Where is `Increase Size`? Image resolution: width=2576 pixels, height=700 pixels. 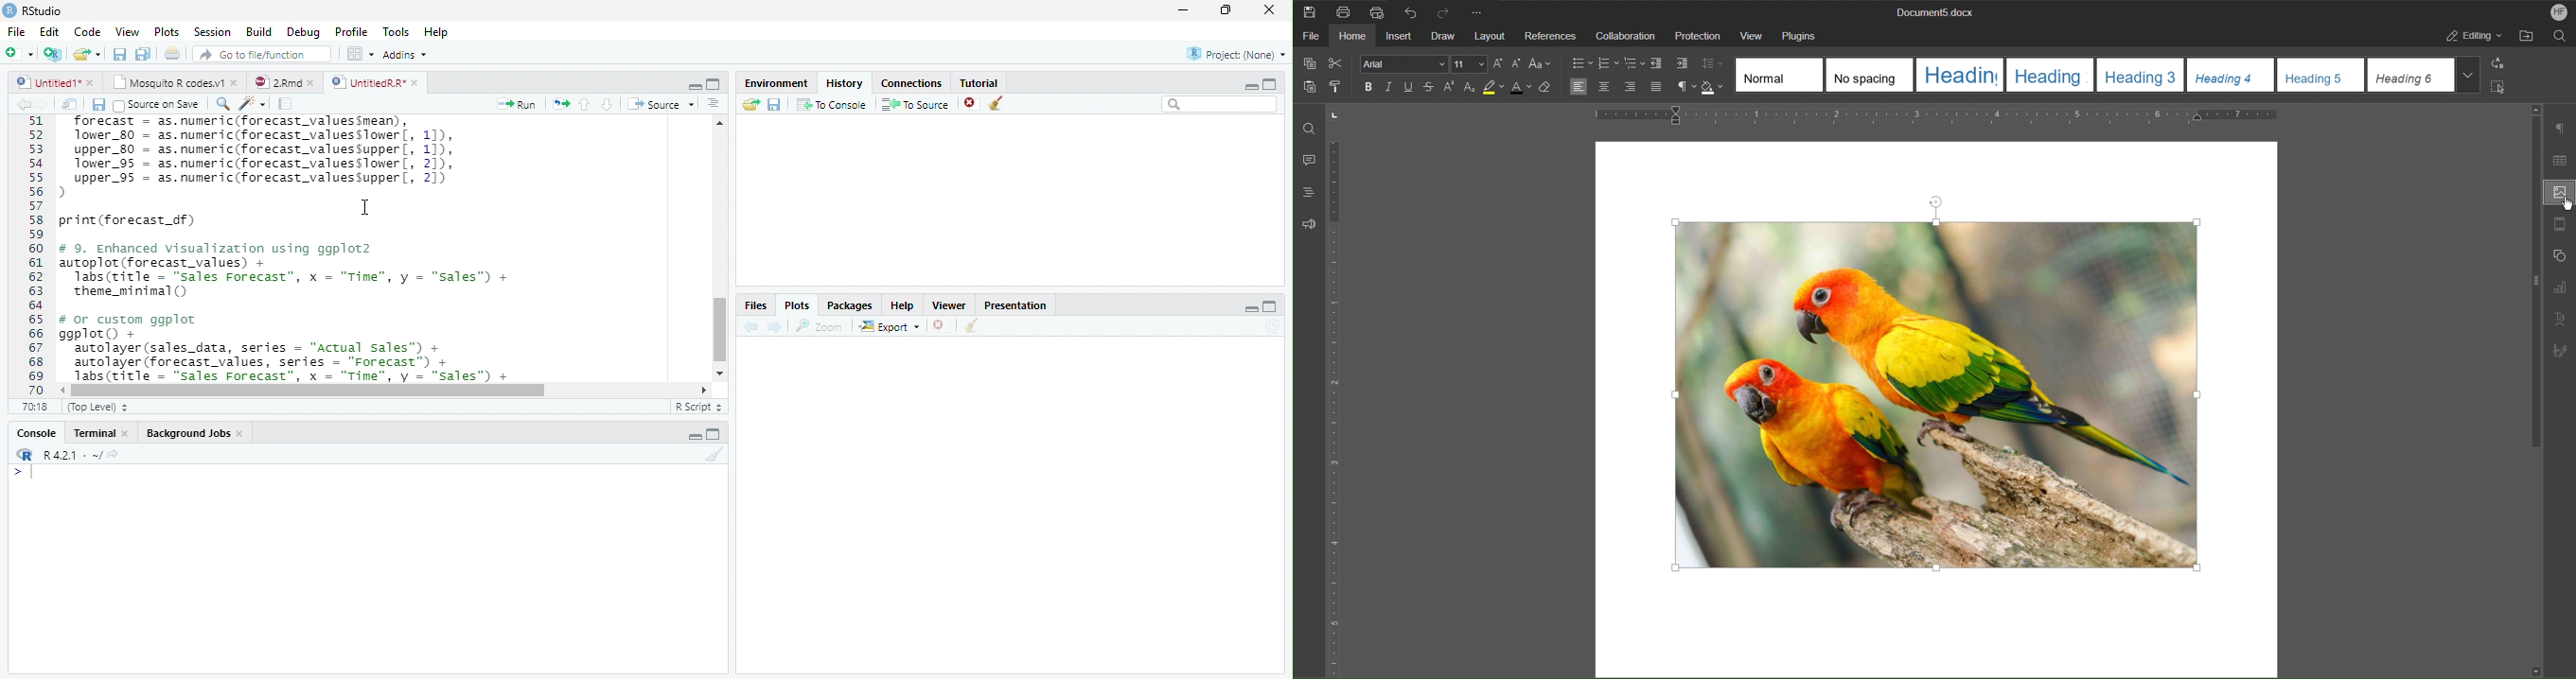 Increase Size is located at coordinates (1500, 63).